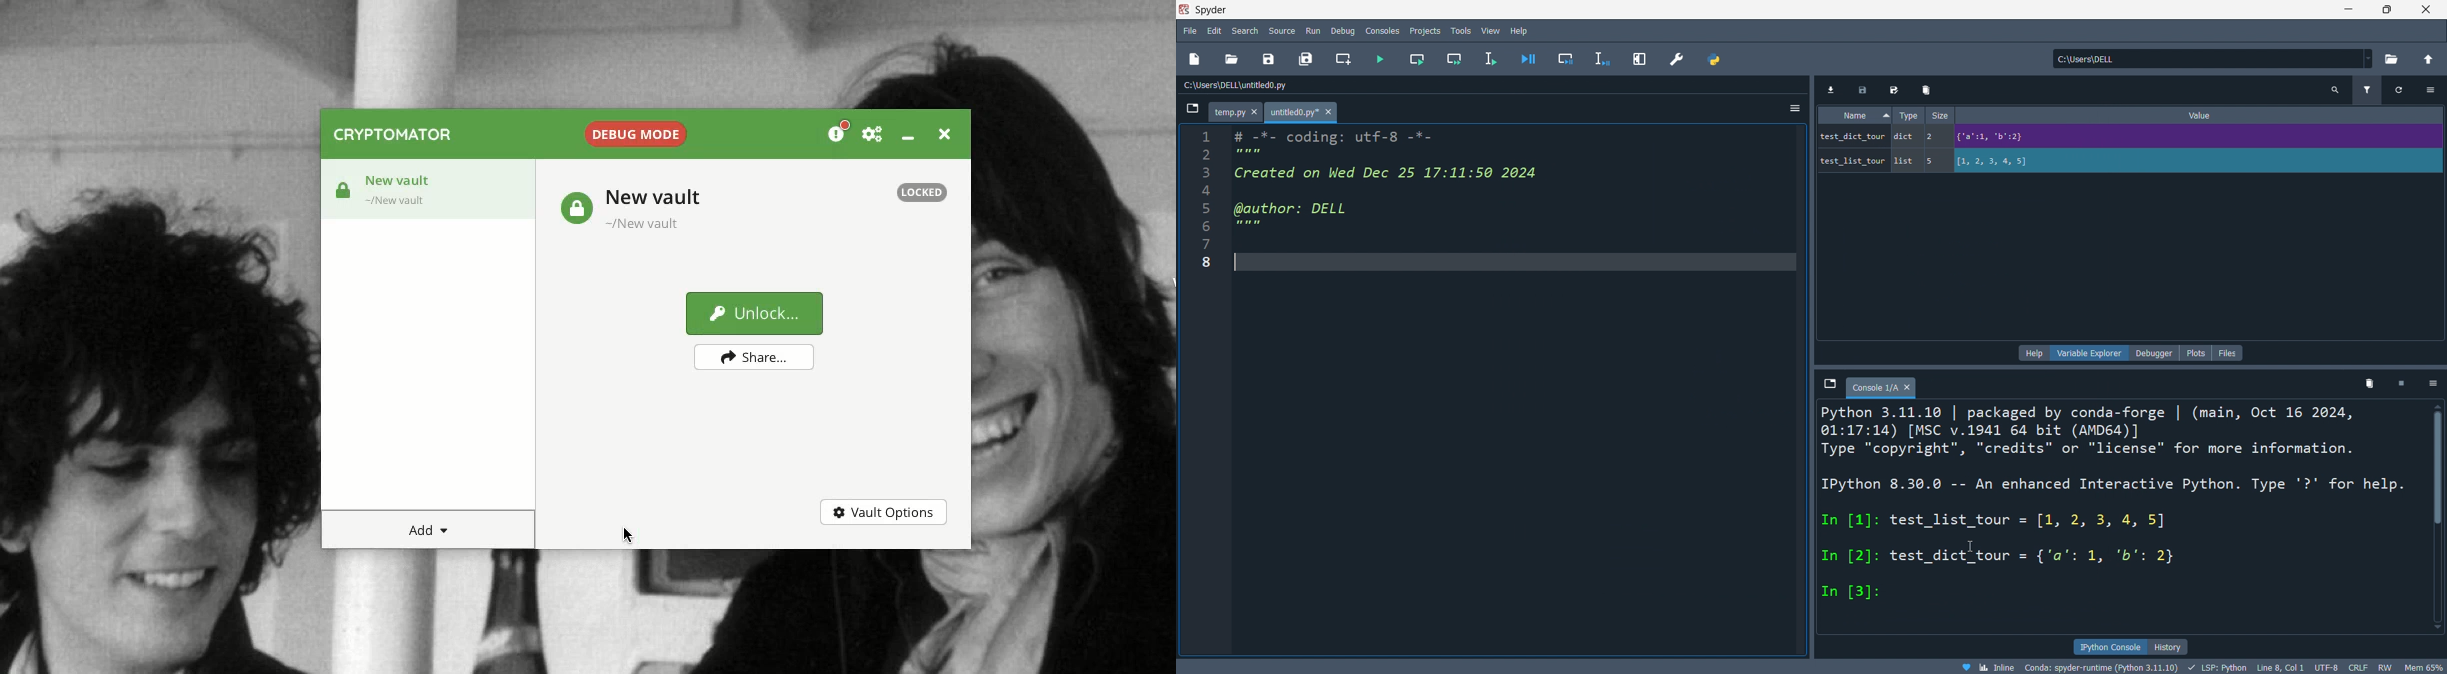 The height and width of the screenshot is (700, 2464). I want to click on variable explorer, so click(2089, 352).